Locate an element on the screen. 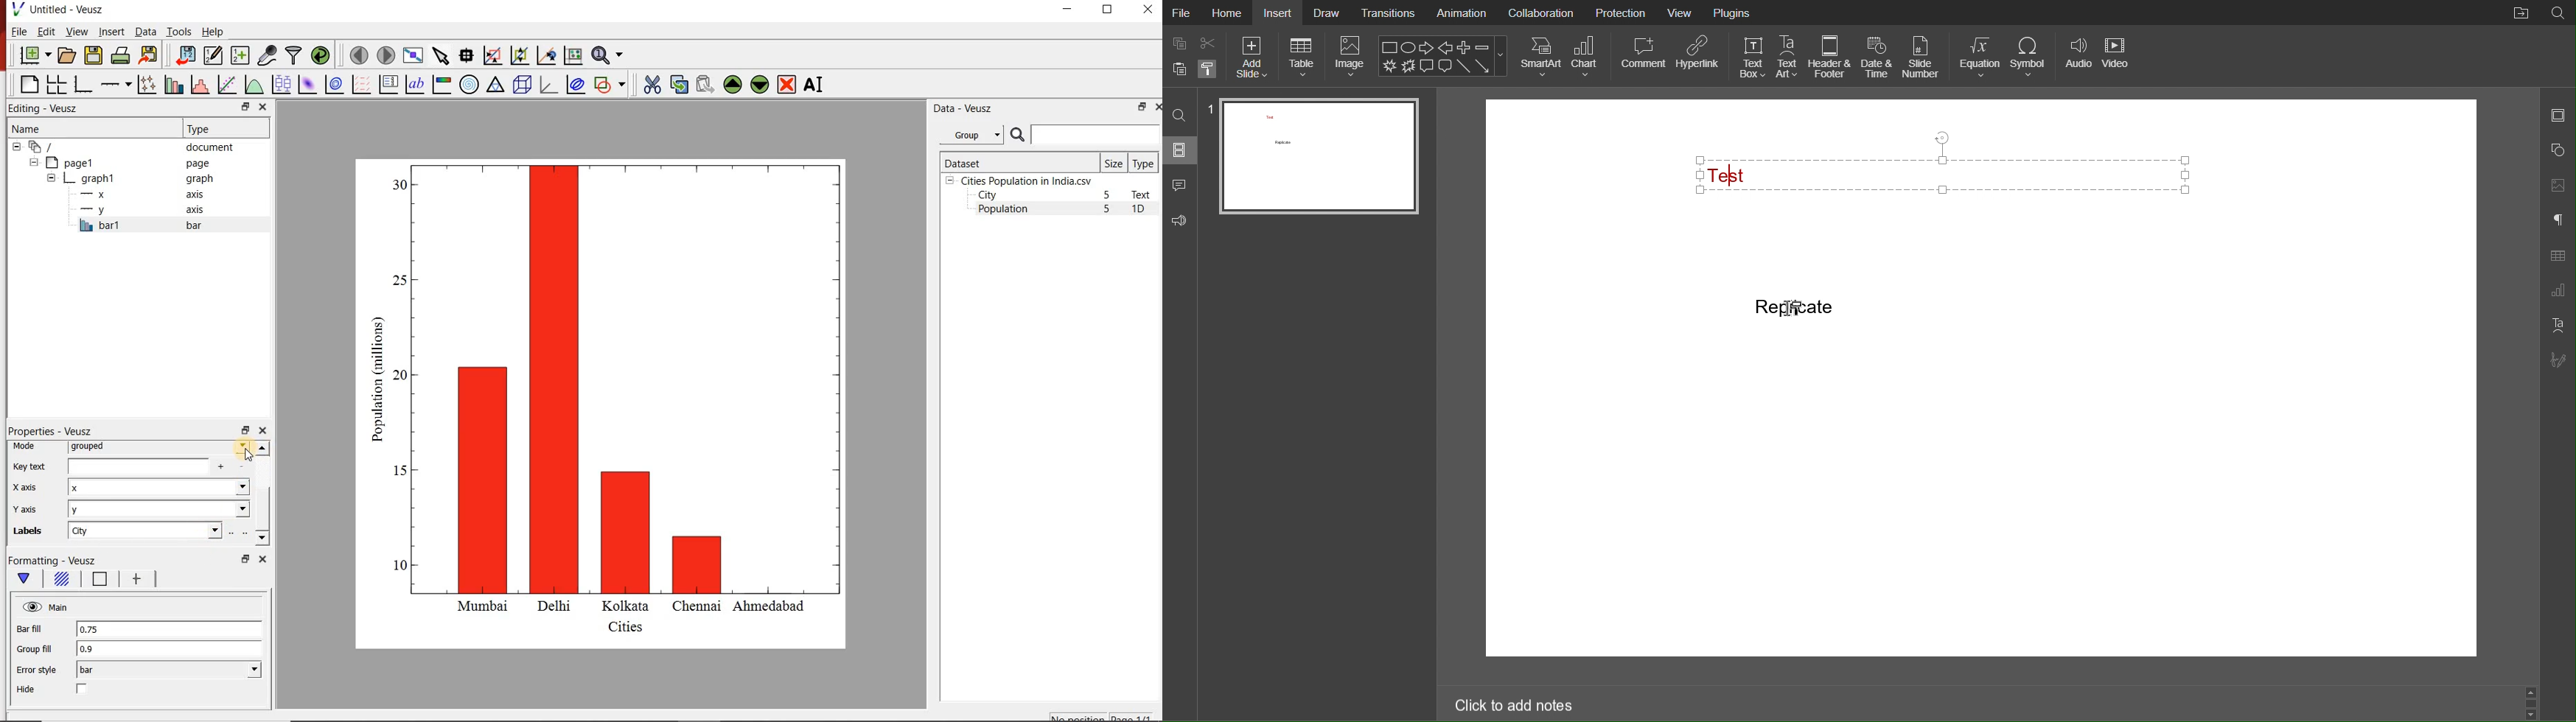  polar graph is located at coordinates (469, 84).